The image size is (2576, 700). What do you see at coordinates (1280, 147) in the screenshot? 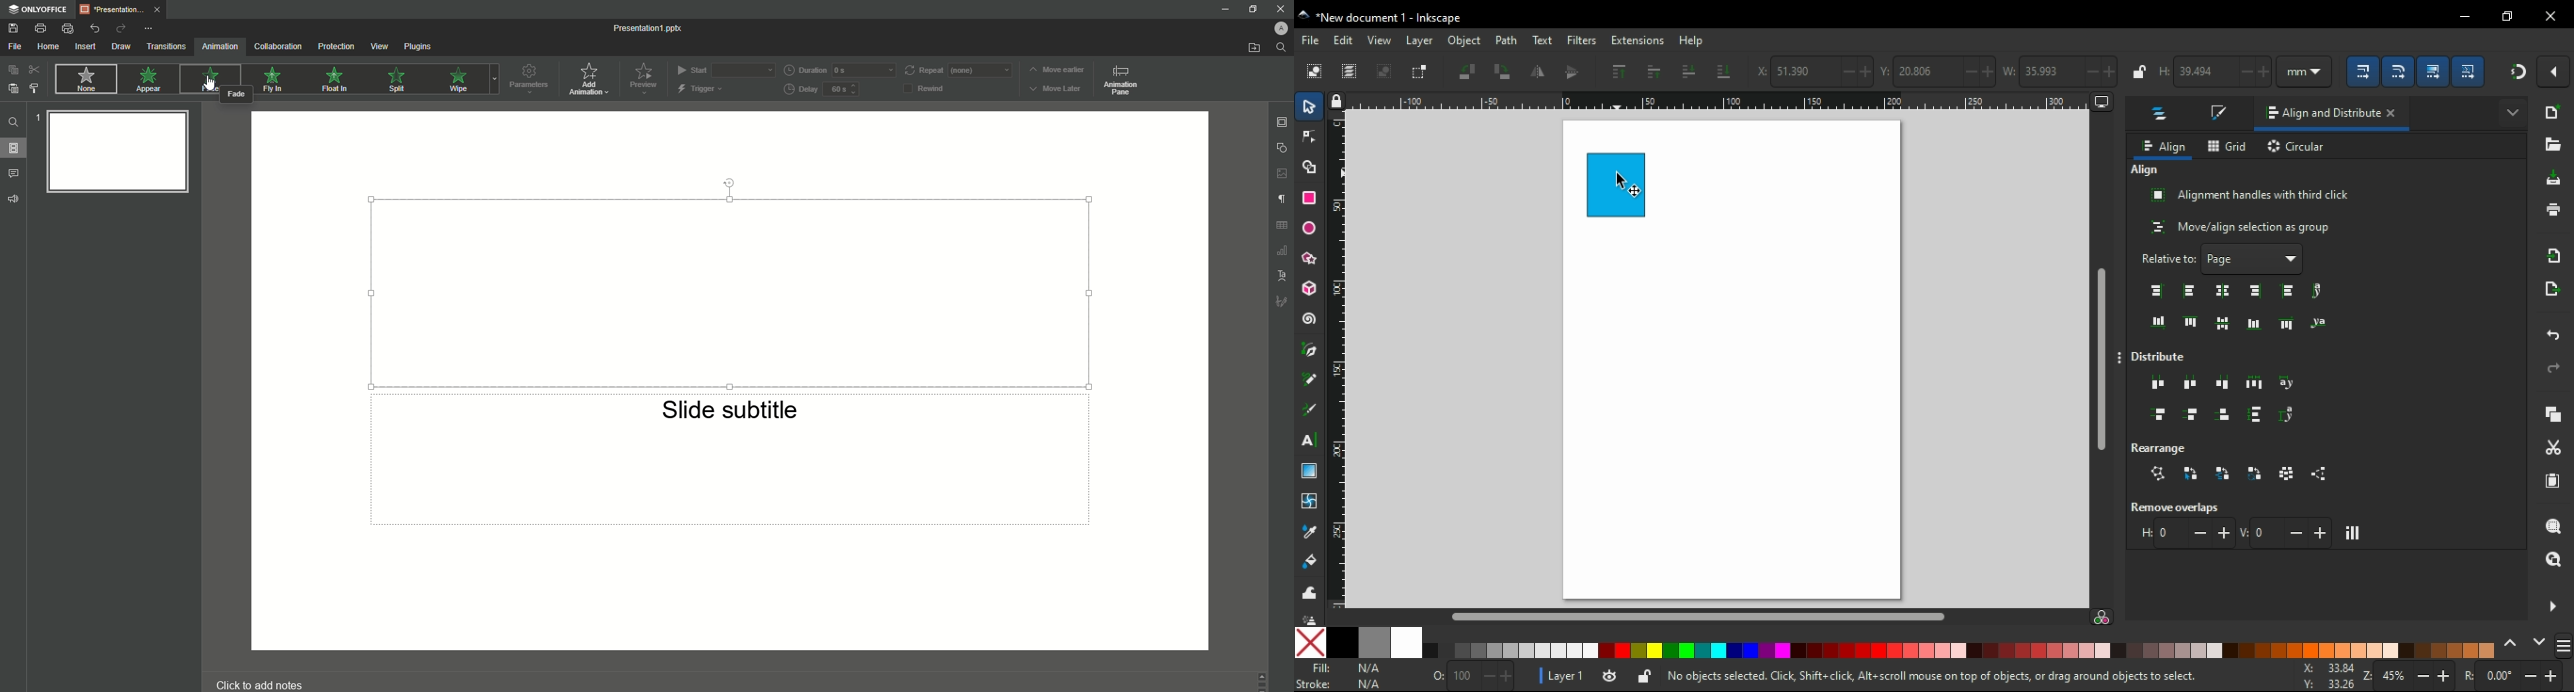
I see `Shape Settings` at bounding box center [1280, 147].